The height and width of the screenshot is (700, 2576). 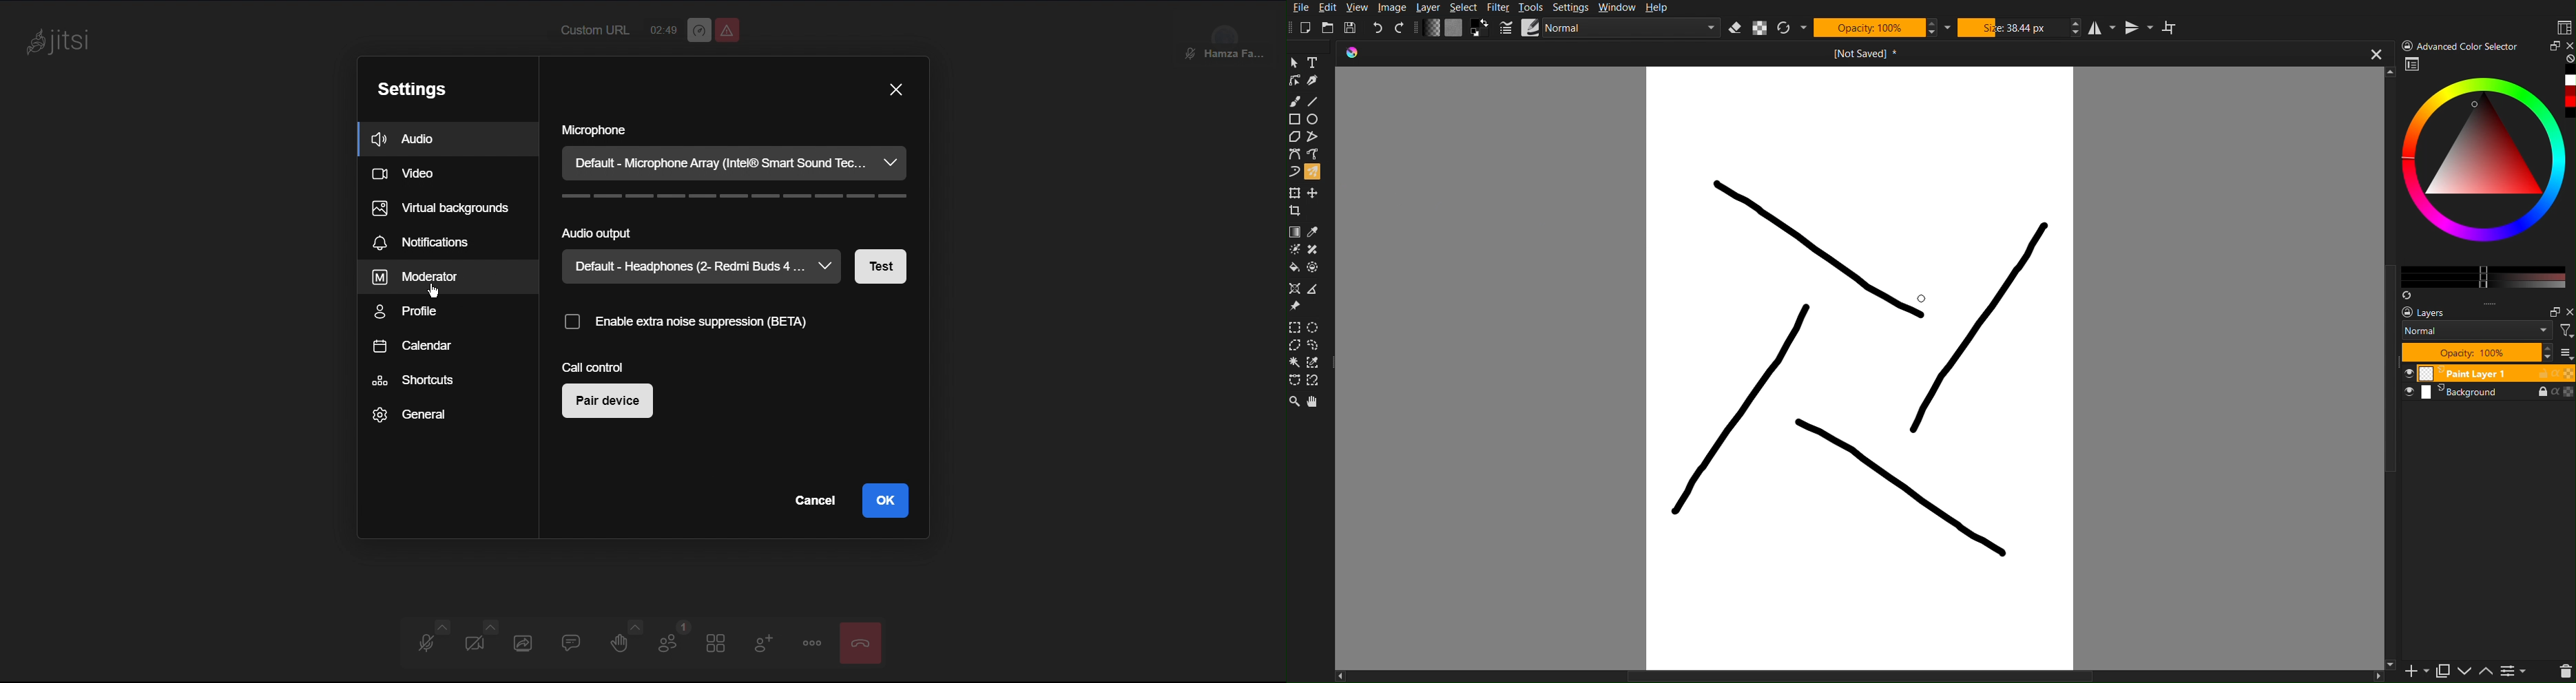 I want to click on Opacity, so click(x=1880, y=28).